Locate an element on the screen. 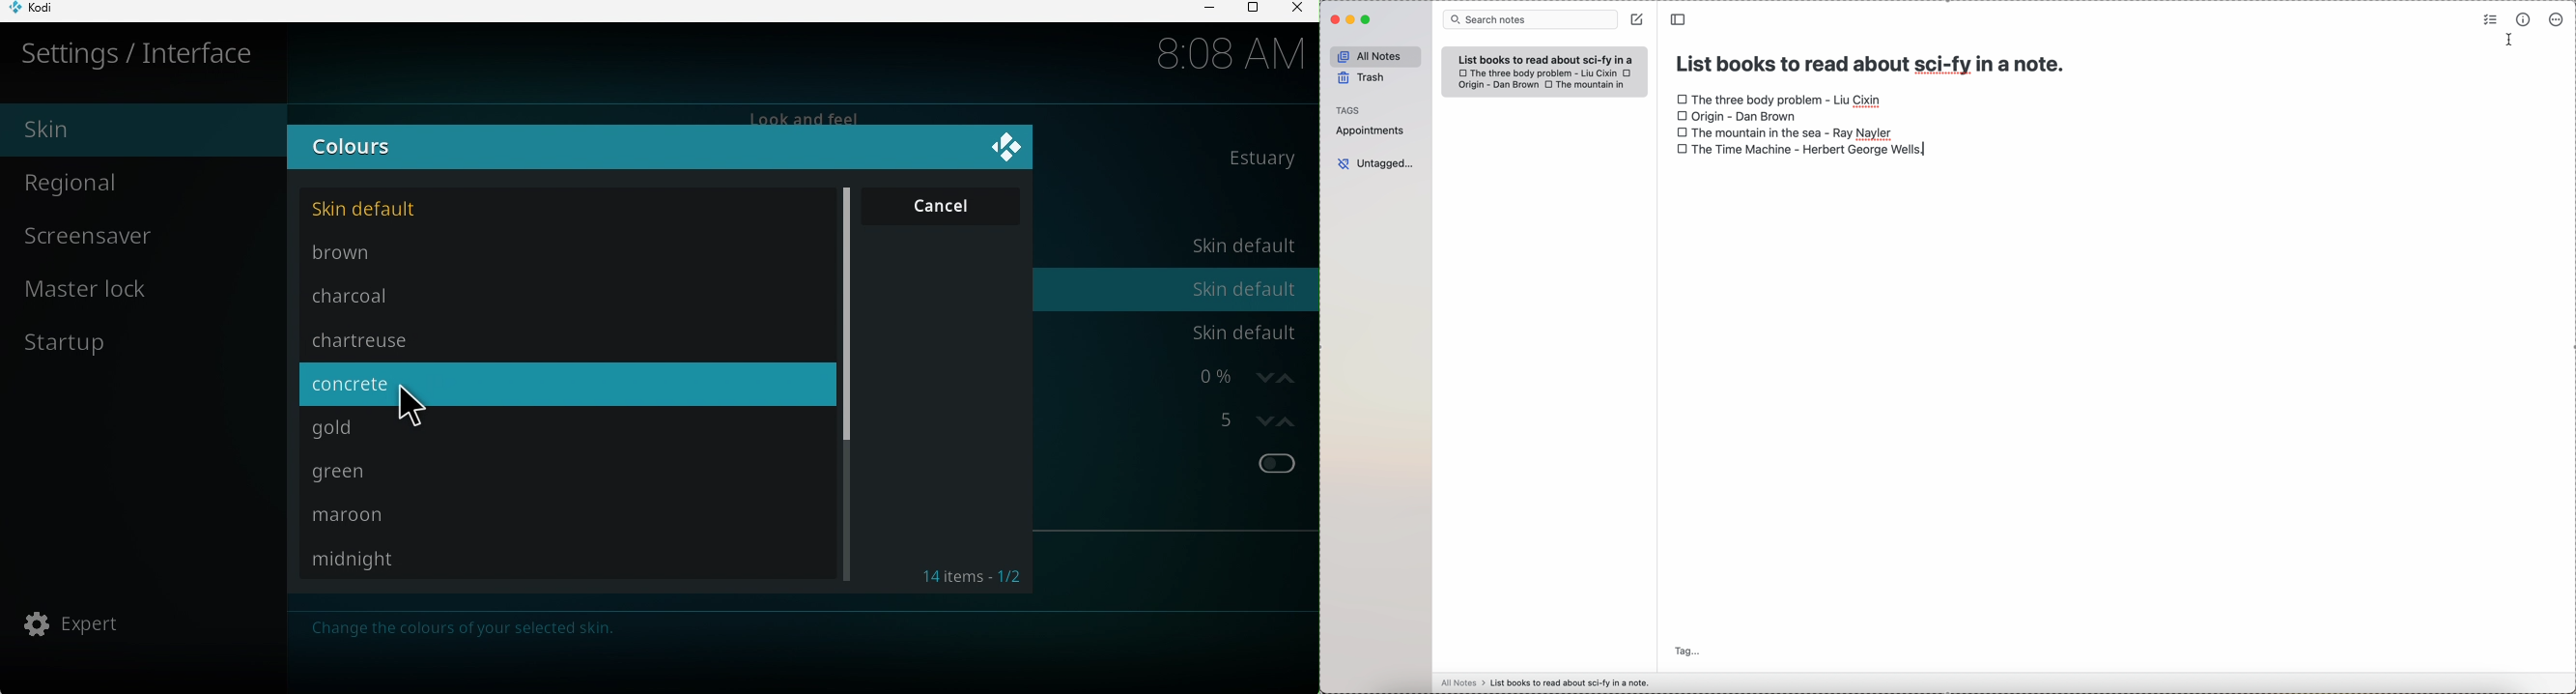 This screenshot has width=2576, height=700. Cancel is located at coordinates (935, 208).